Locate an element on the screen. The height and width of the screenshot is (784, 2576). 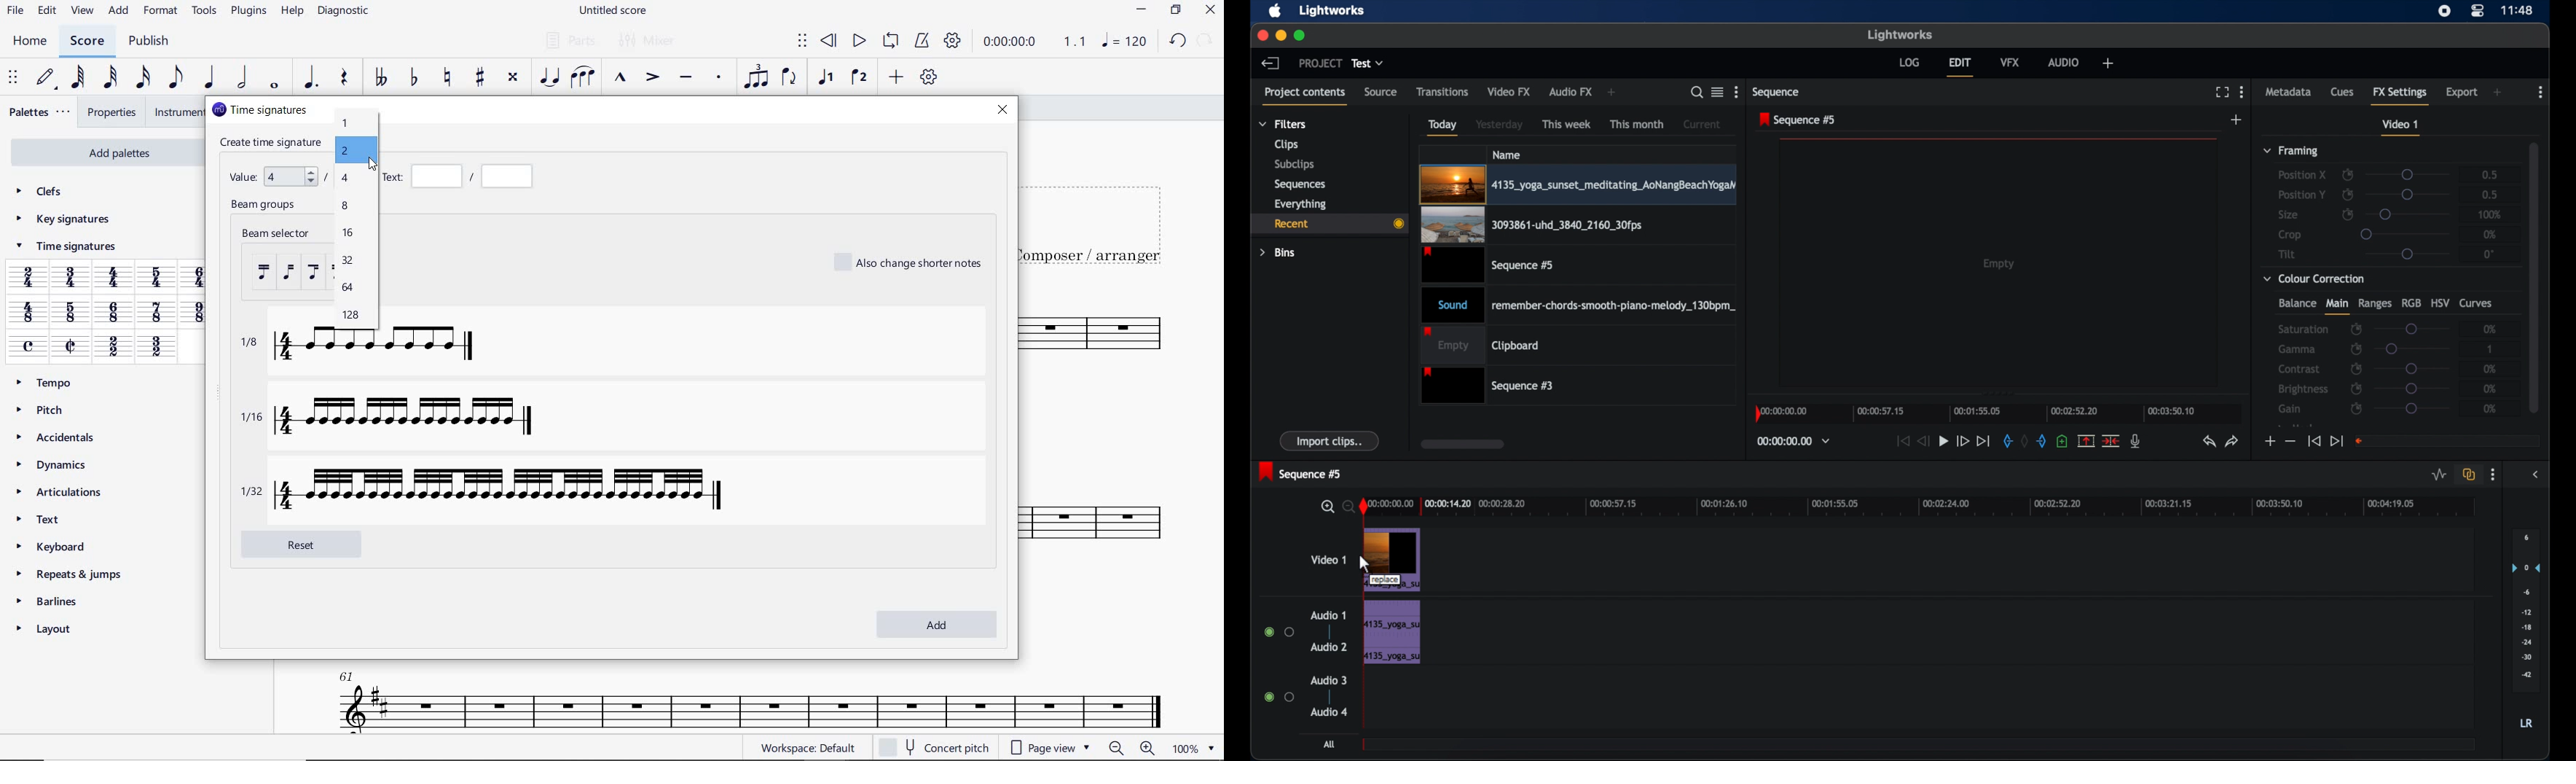
32 is located at coordinates (347, 261).